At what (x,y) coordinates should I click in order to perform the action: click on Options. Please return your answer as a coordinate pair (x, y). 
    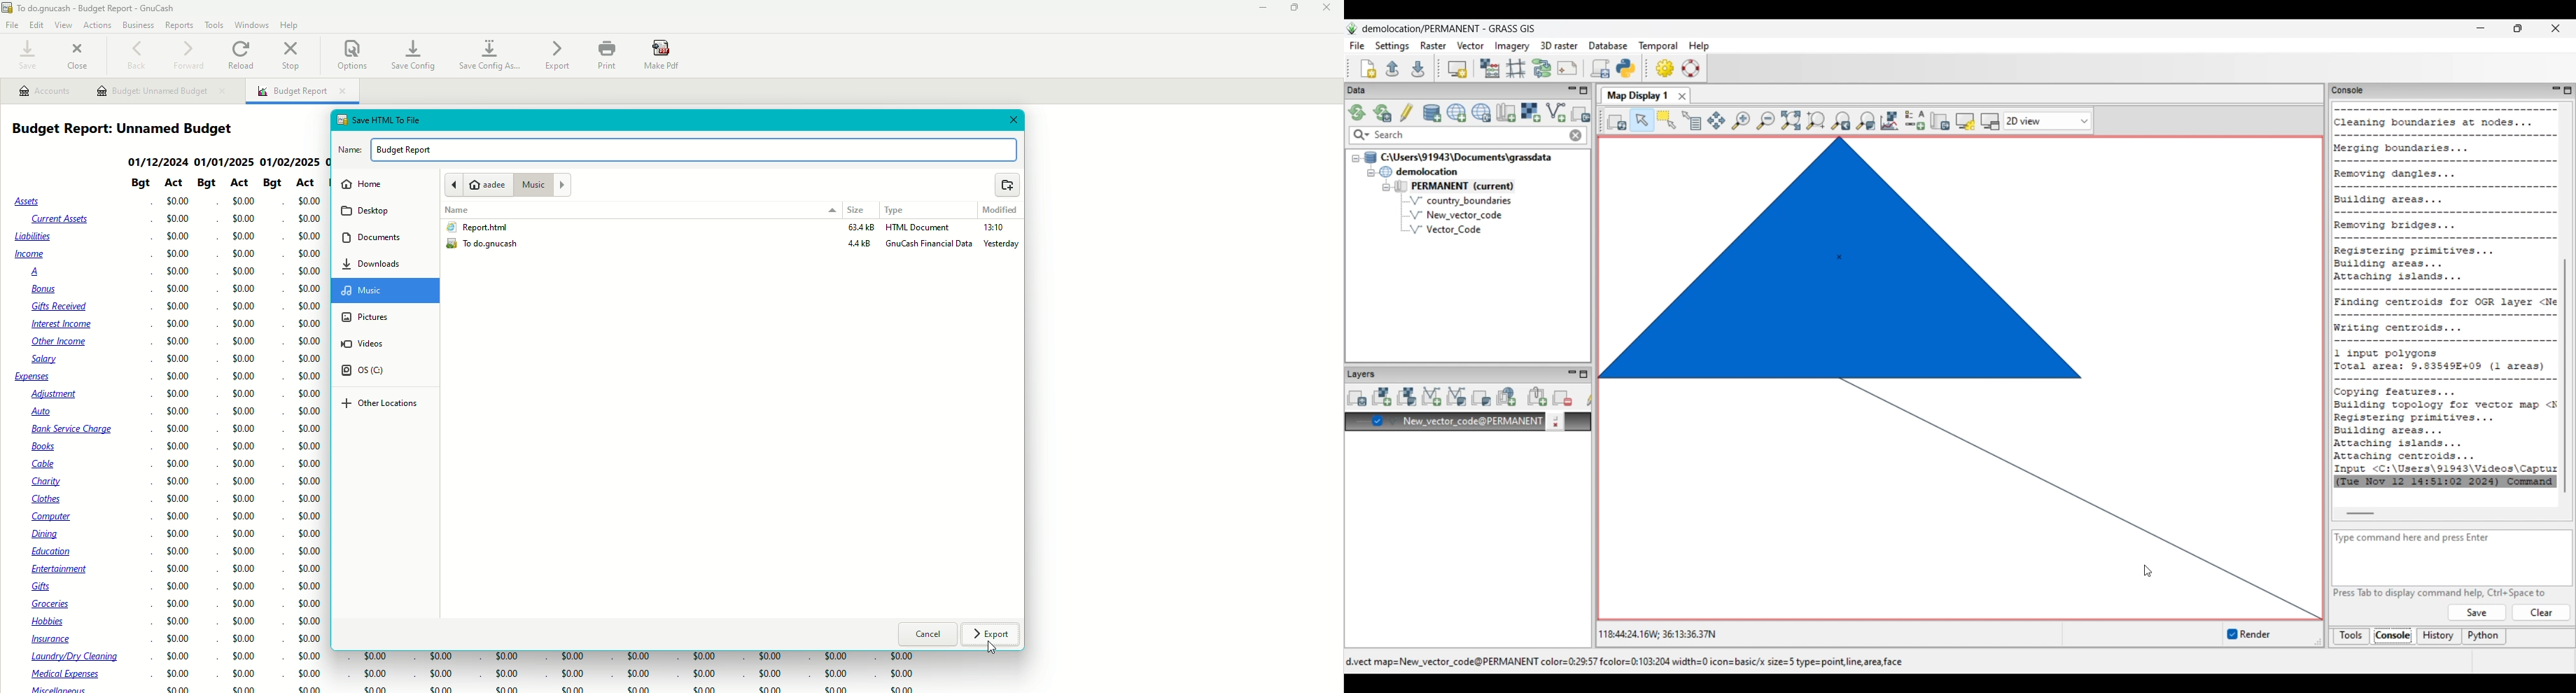
    Looking at the image, I should click on (351, 54).